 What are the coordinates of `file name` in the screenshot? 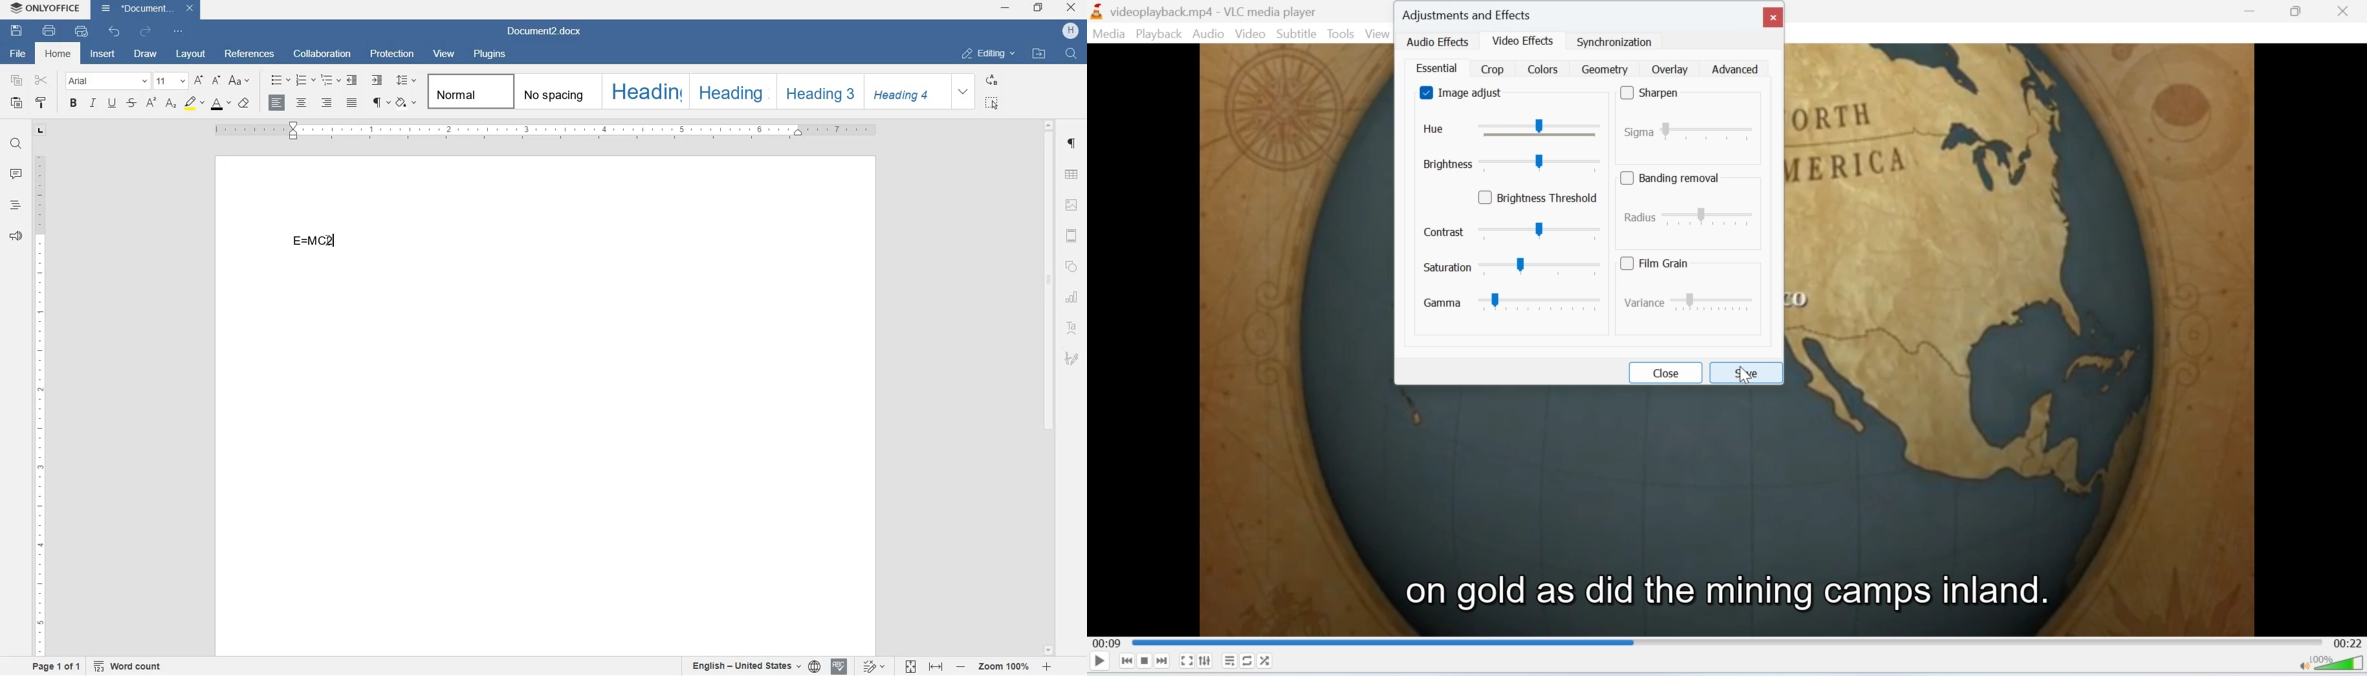 It's located at (148, 11).